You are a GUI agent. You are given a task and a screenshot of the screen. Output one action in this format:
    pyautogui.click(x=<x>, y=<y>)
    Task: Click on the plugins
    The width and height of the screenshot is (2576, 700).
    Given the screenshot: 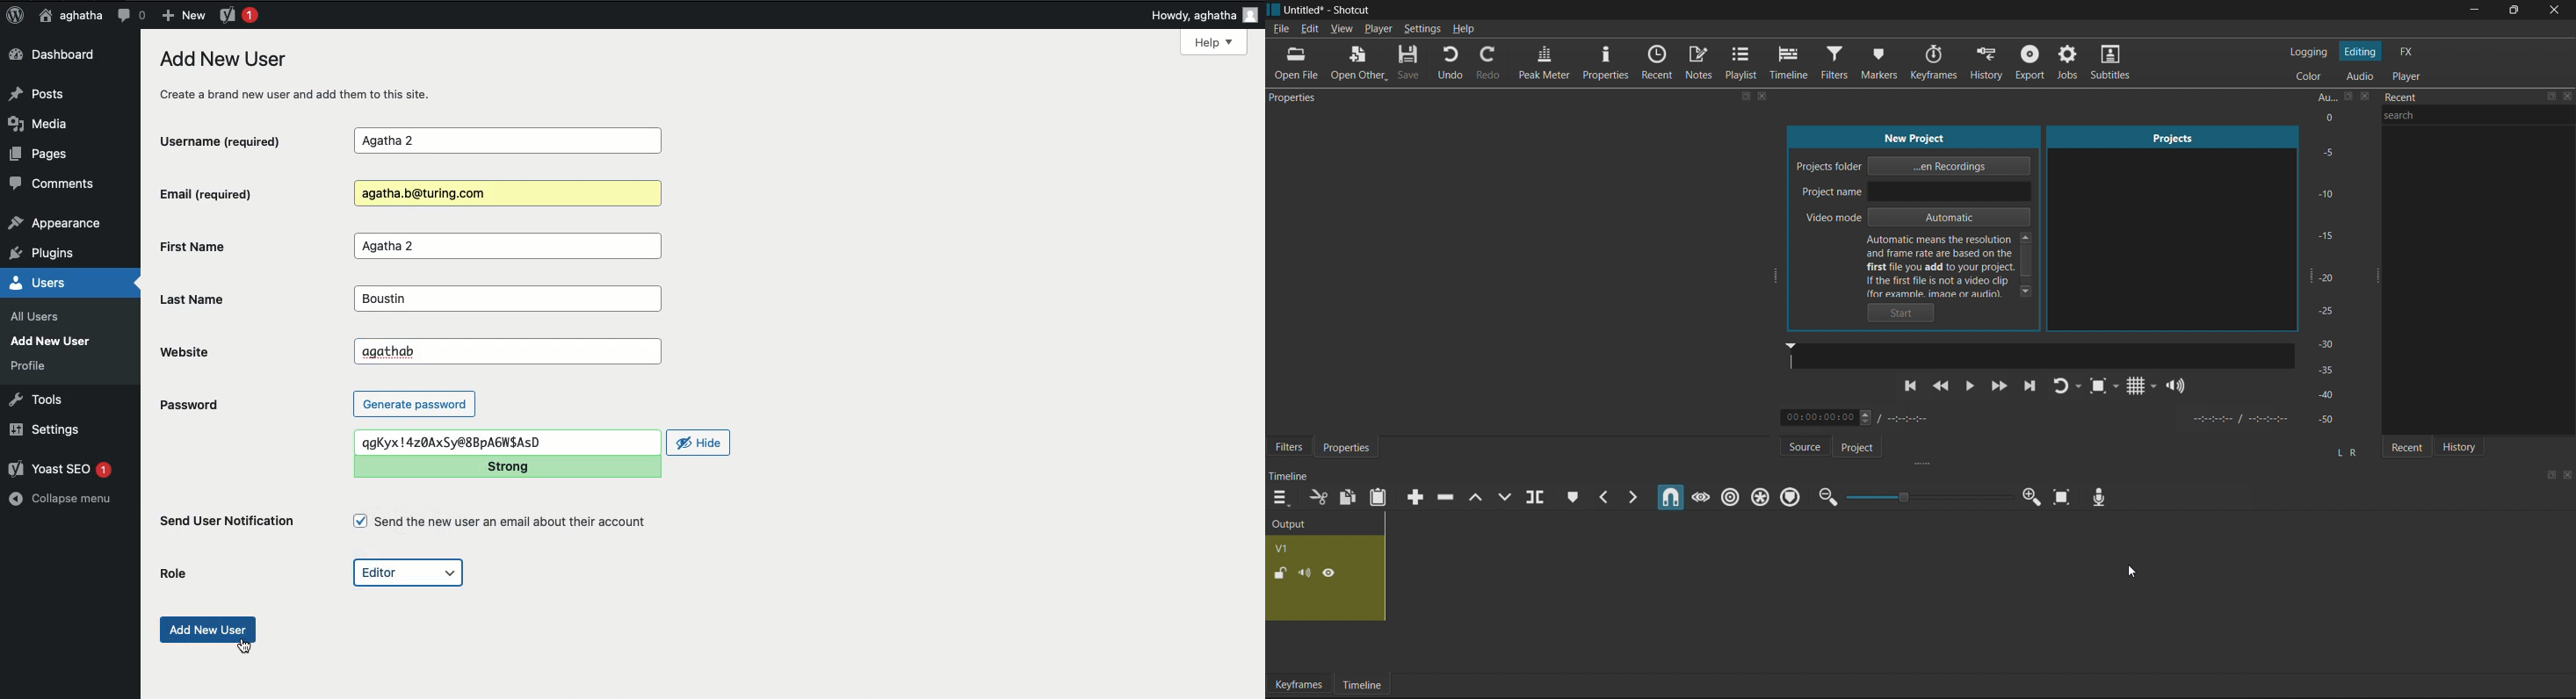 What is the action you would take?
    pyautogui.click(x=51, y=254)
    